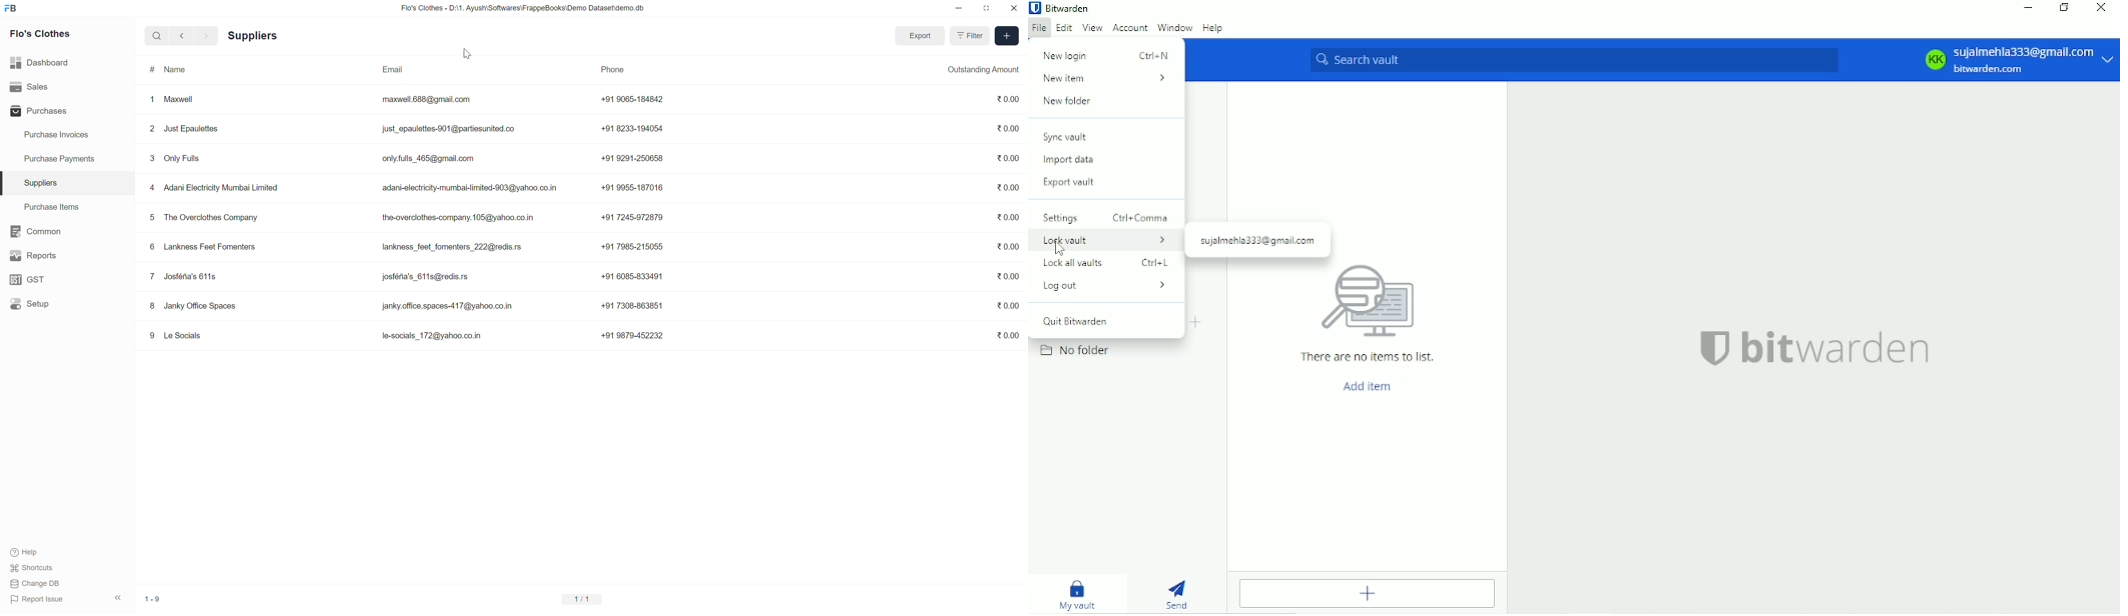 The height and width of the screenshot is (616, 2128). What do you see at coordinates (153, 129) in the screenshot?
I see `2` at bounding box center [153, 129].